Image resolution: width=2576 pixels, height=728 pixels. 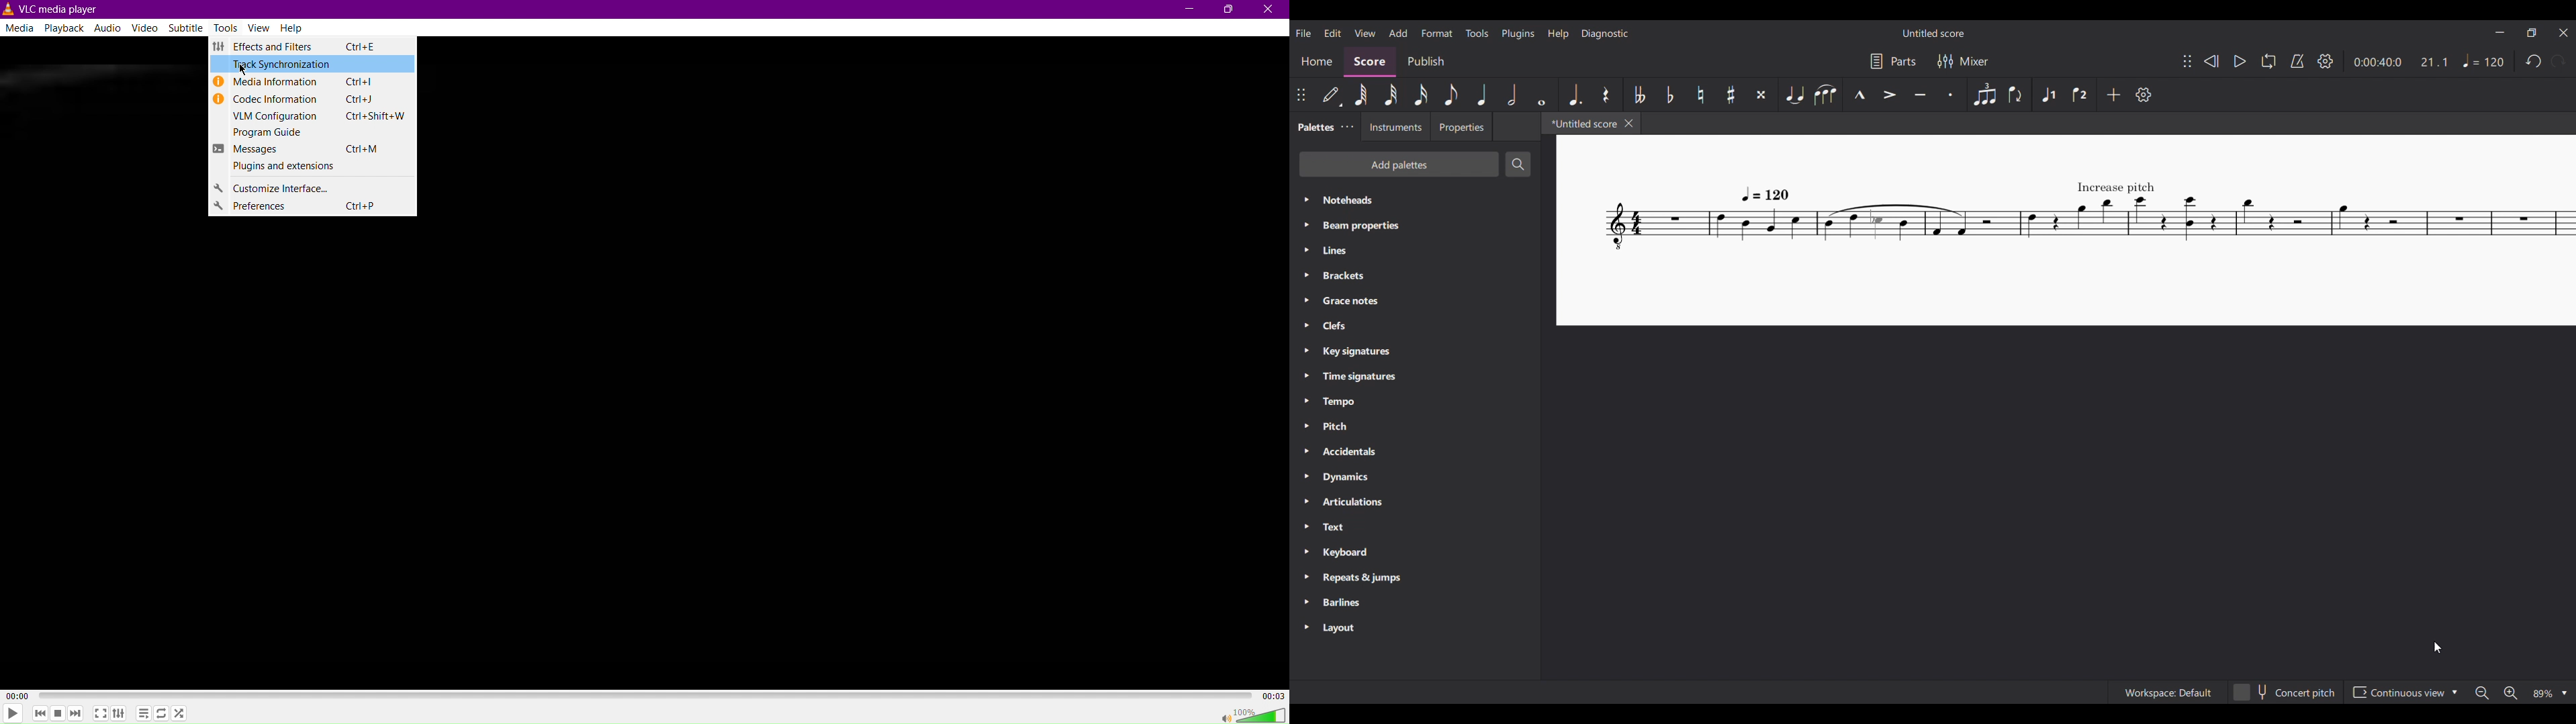 What do you see at coordinates (1580, 123) in the screenshot?
I see `*Untitled score, current tab` at bounding box center [1580, 123].